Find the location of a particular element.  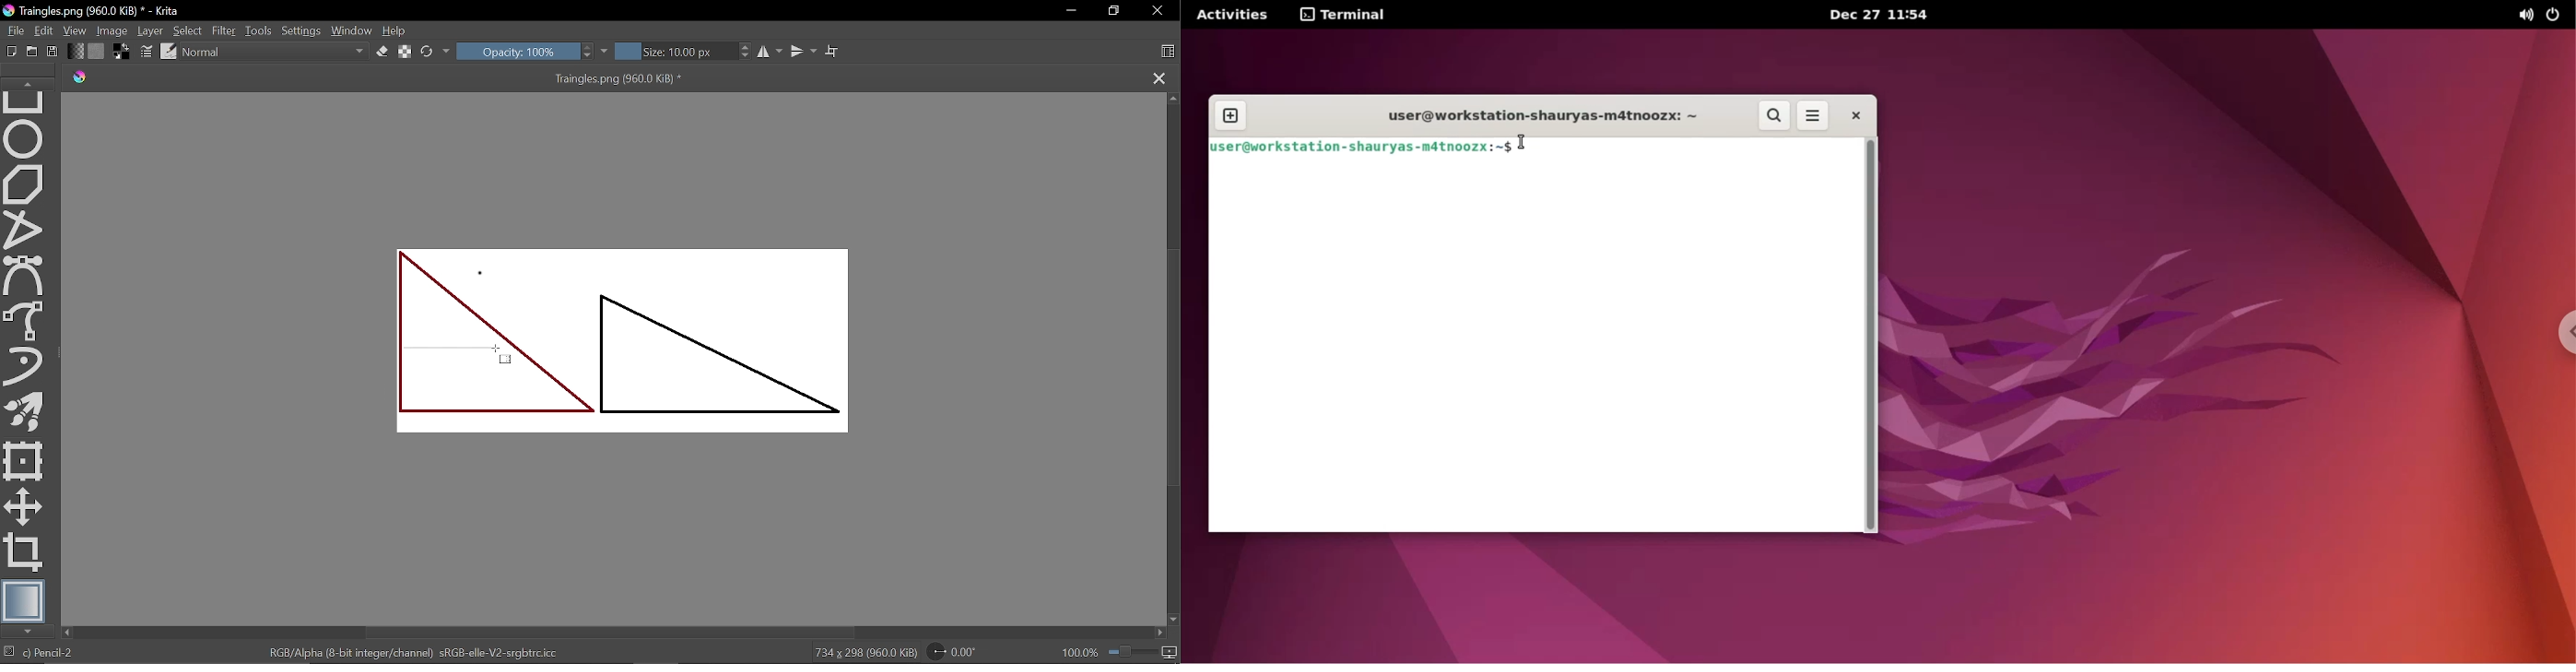

Traingles.png (960.0 KiB) * is located at coordinates (603, 78).